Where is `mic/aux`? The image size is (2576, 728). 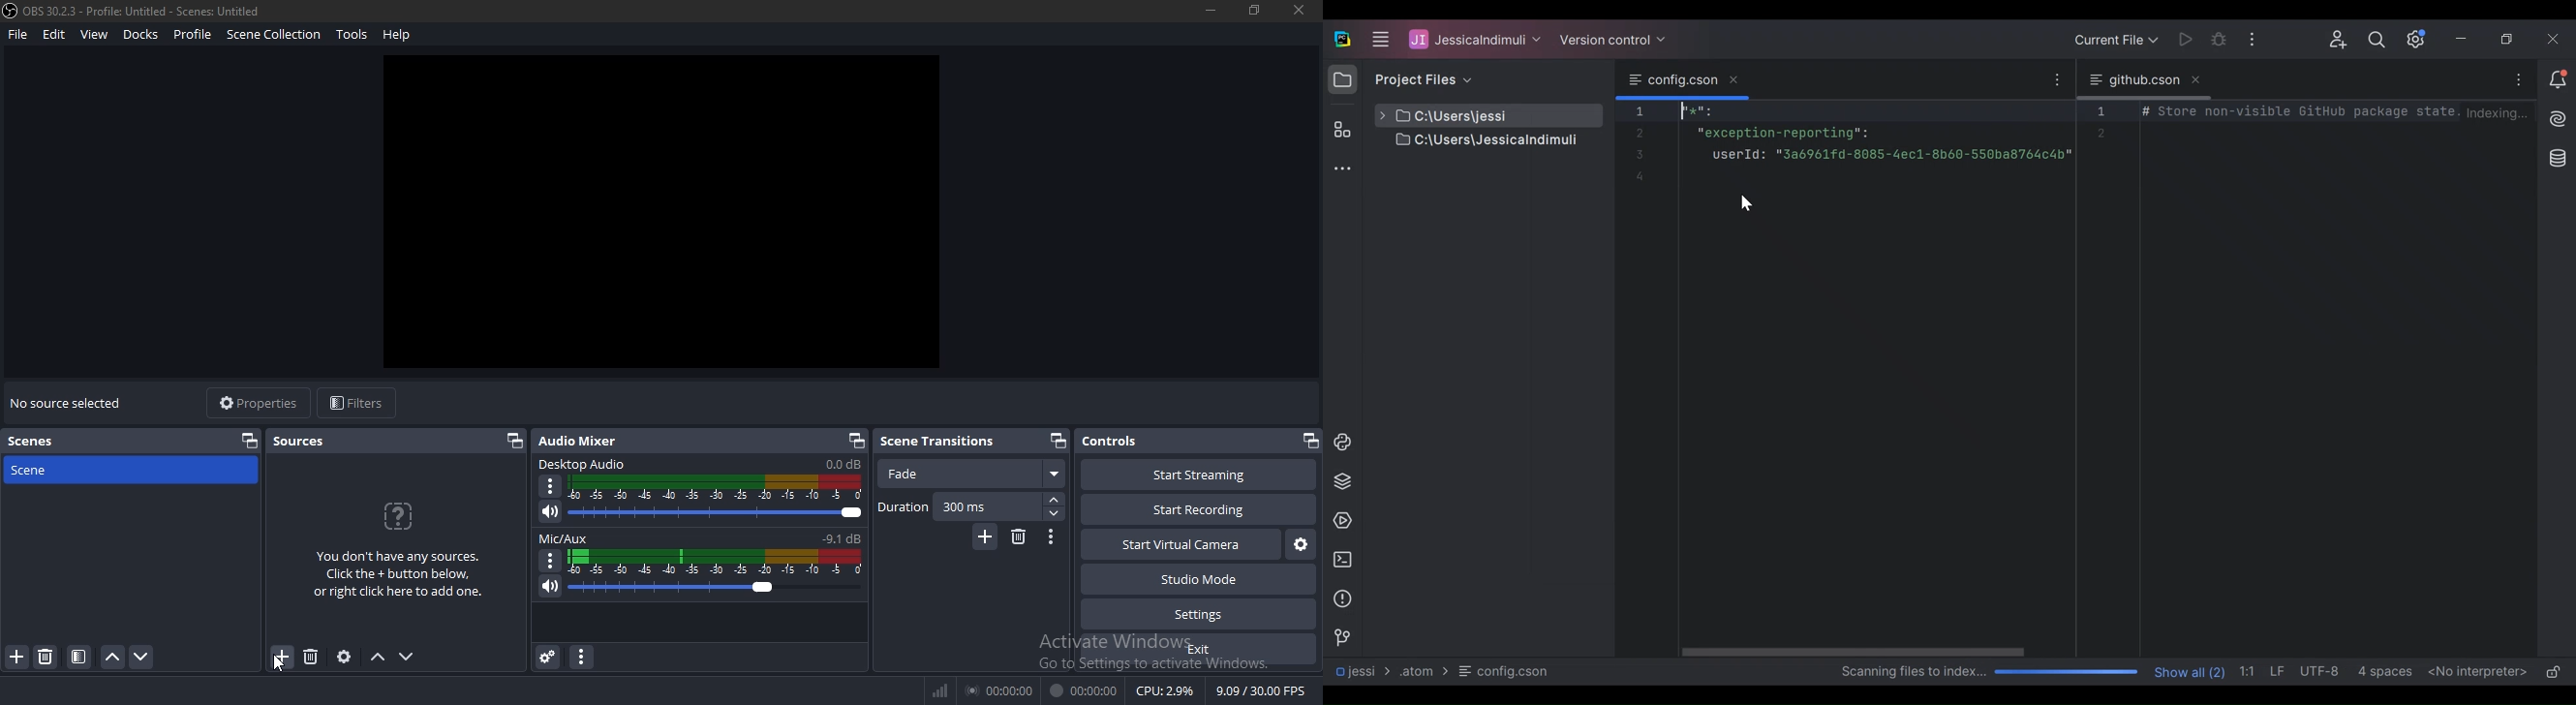 mic/aux is located at coordinates (702, 568).